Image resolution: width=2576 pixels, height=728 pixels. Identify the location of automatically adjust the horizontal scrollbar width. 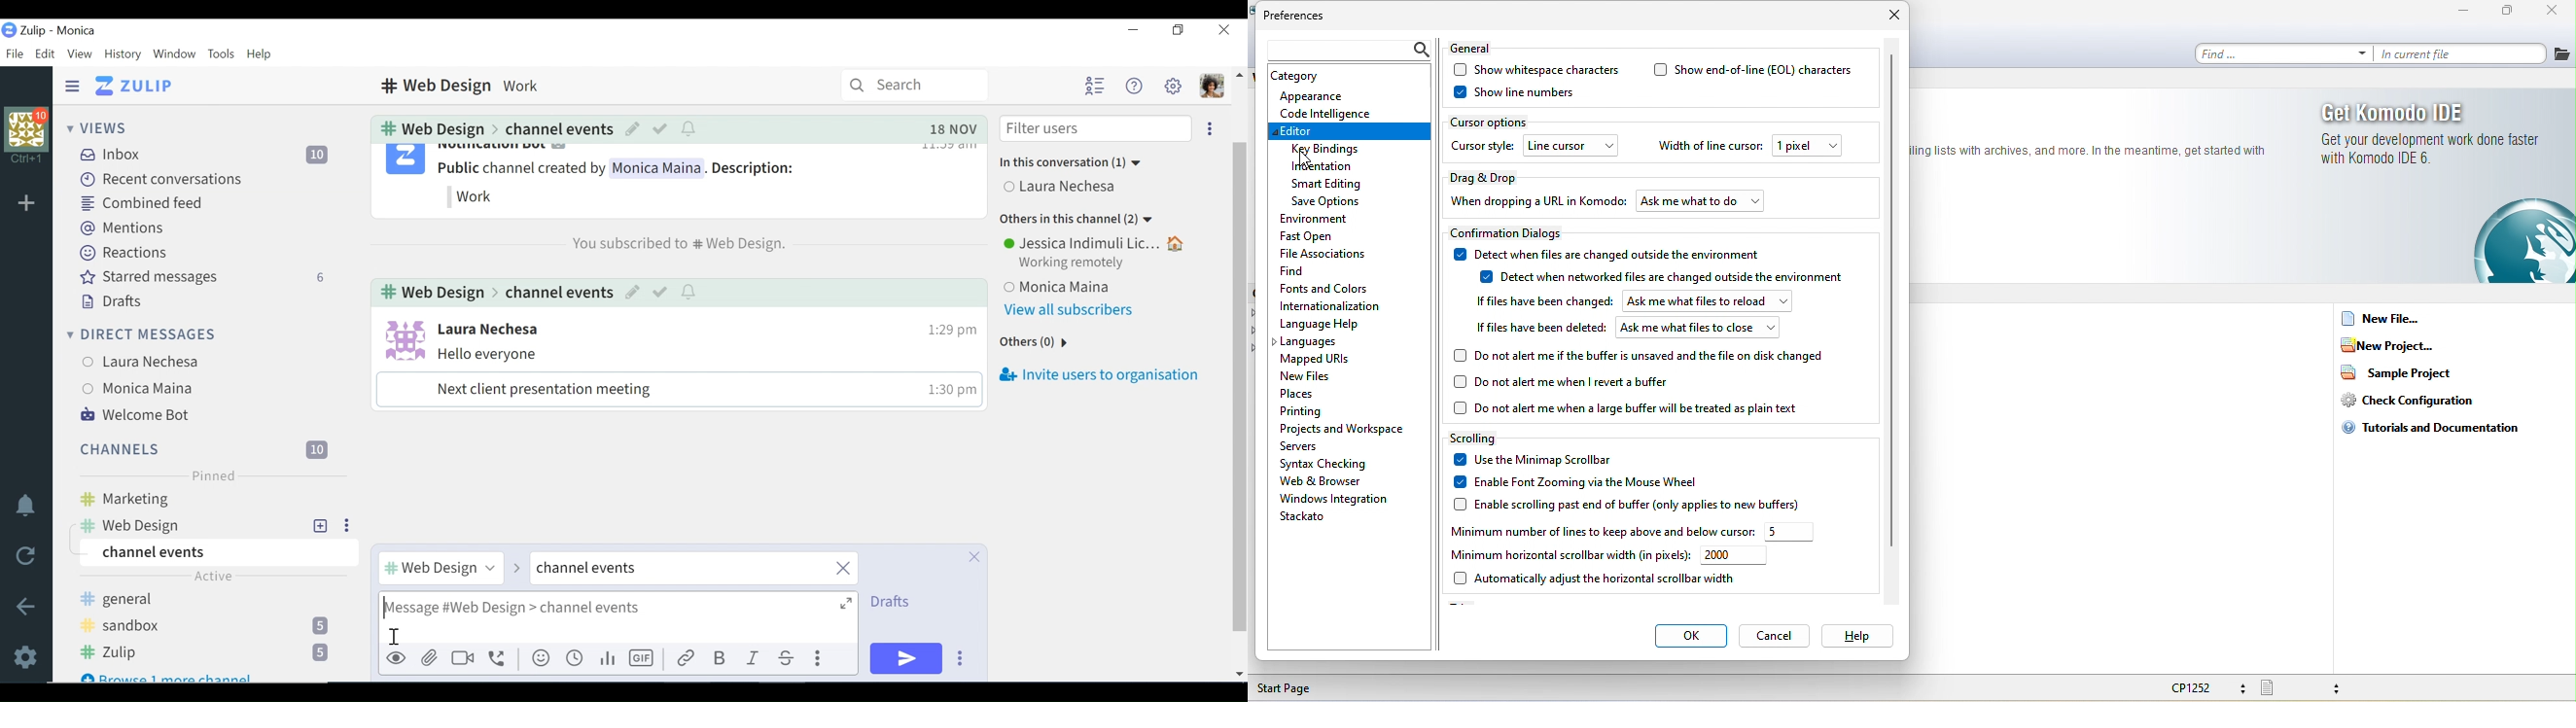
(1594, 579).